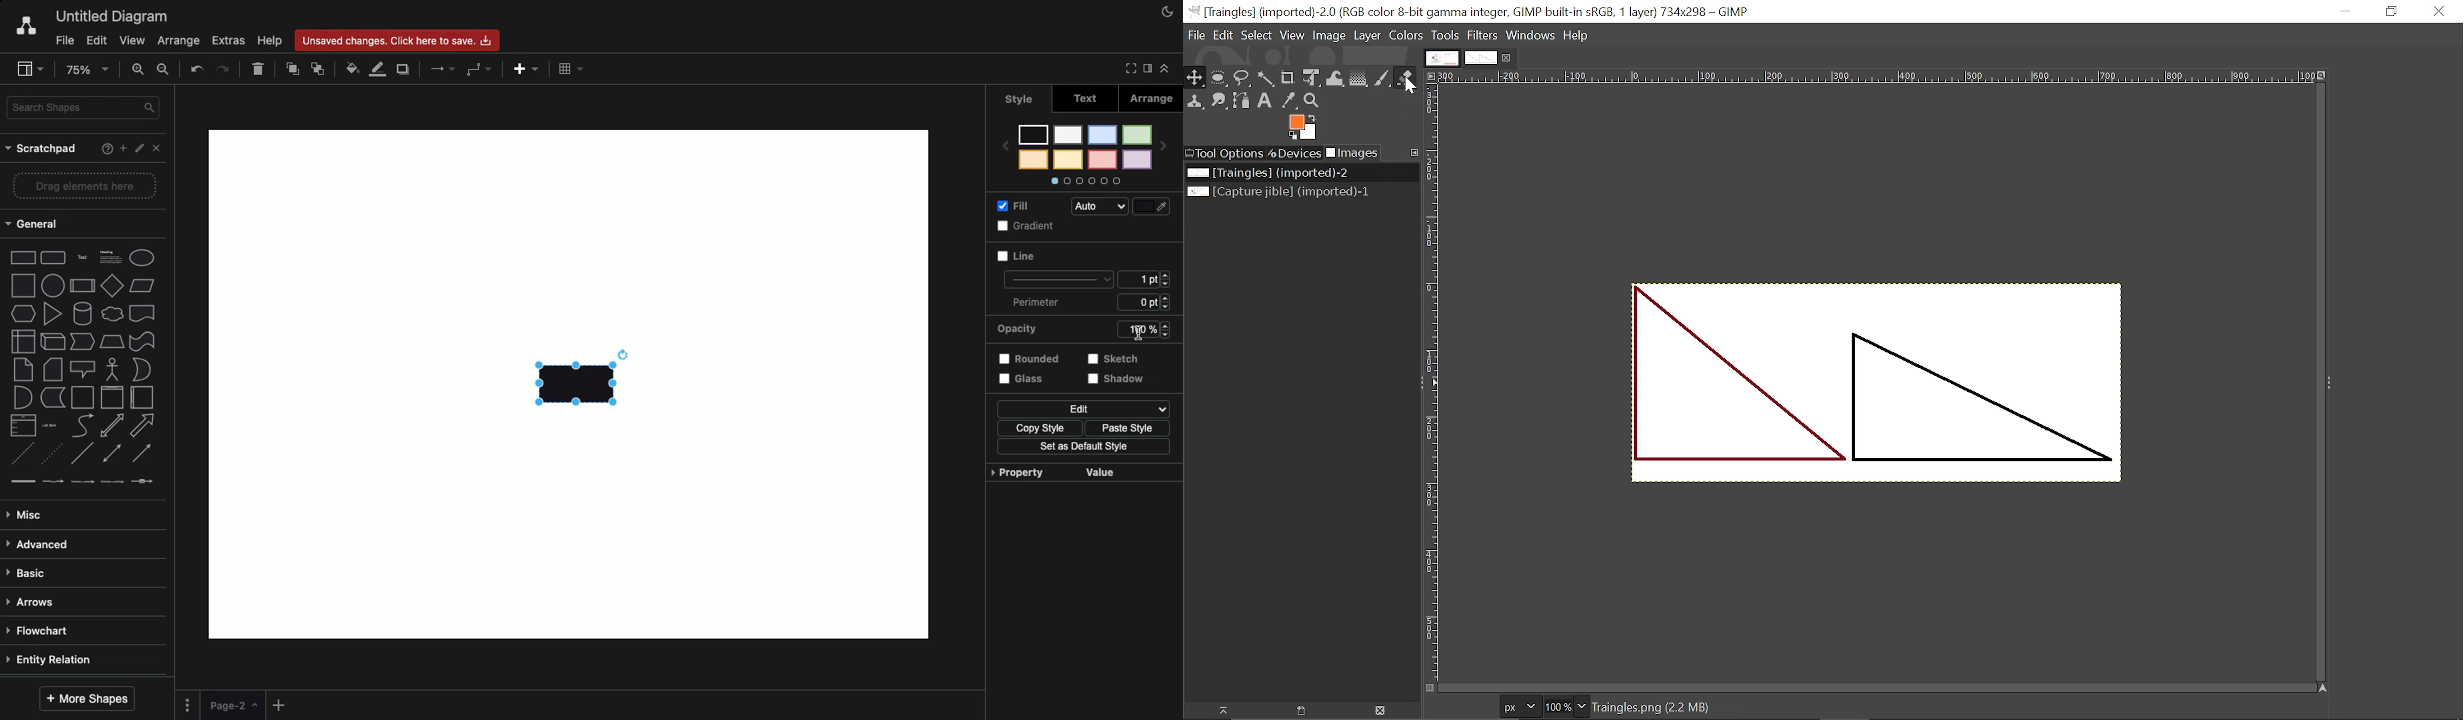  What do you see at coordinates (1156, 101) in the screenshot?
I see `Arrange` at bounding box center [1156, 101].